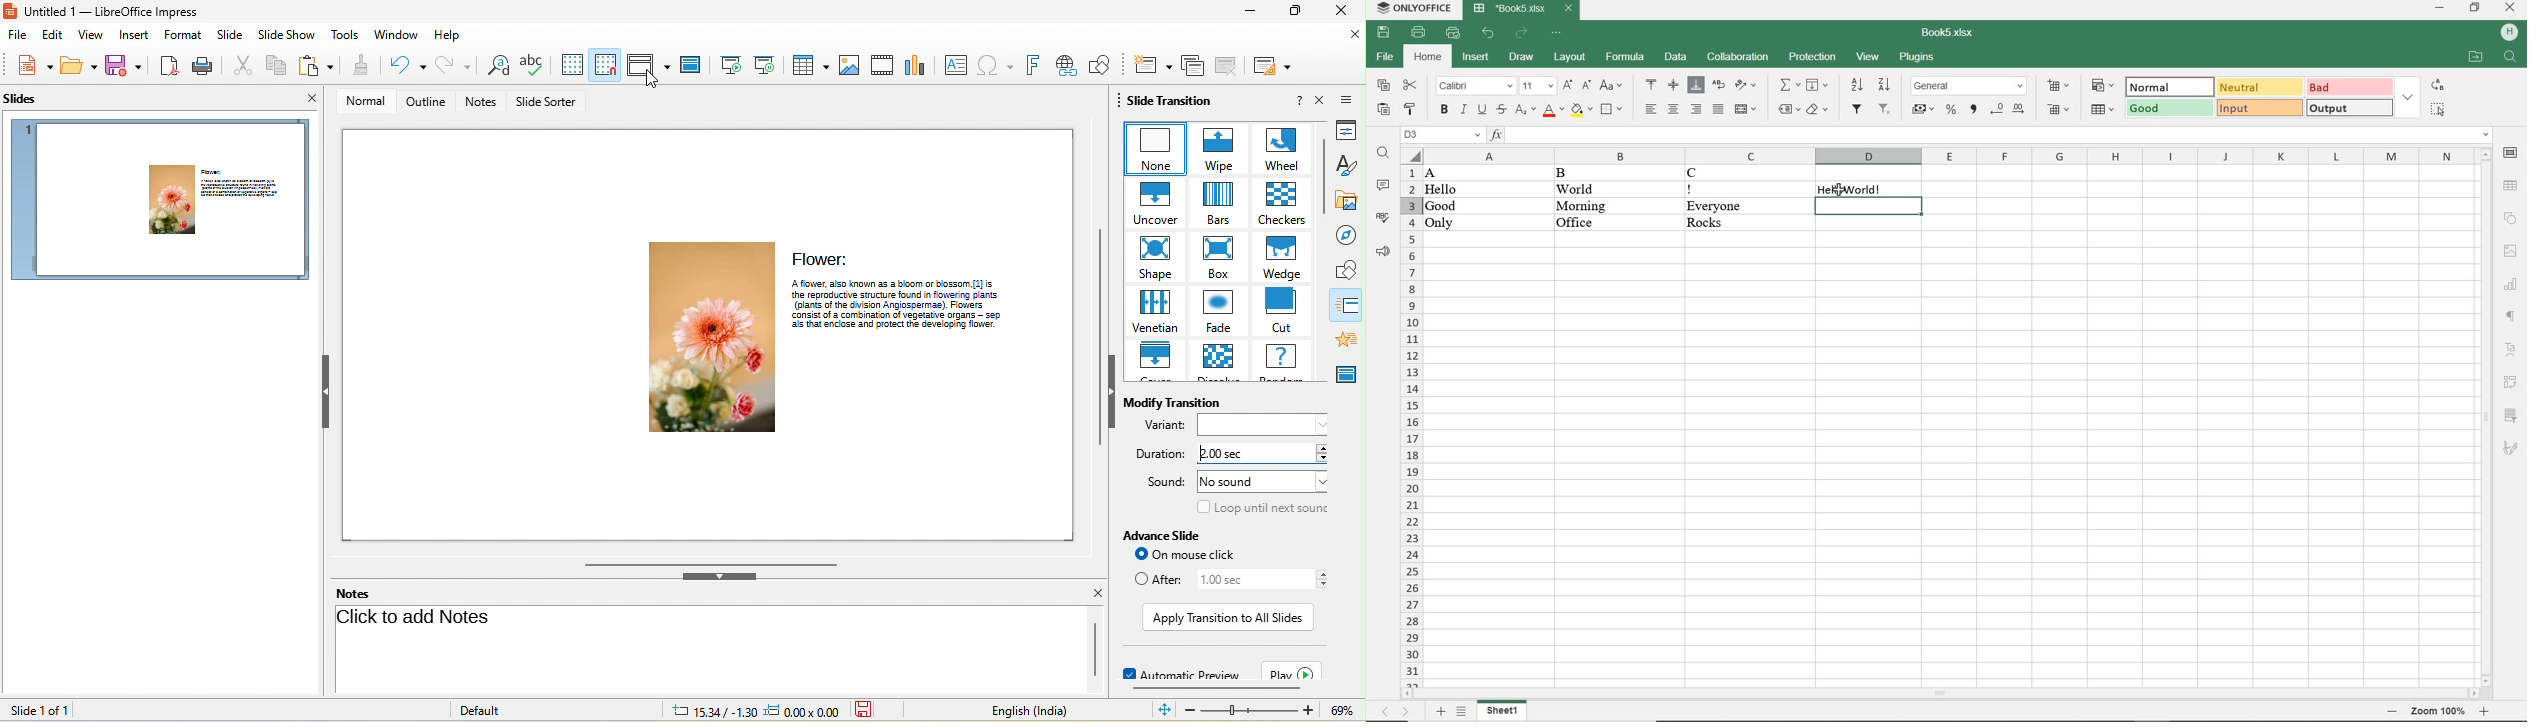 The height and width of the screenshot is (728, 2548). What do you see at coordinates (1349, 270) in the screenshot?
I see `shapes` at bounding box center [1349, 270].